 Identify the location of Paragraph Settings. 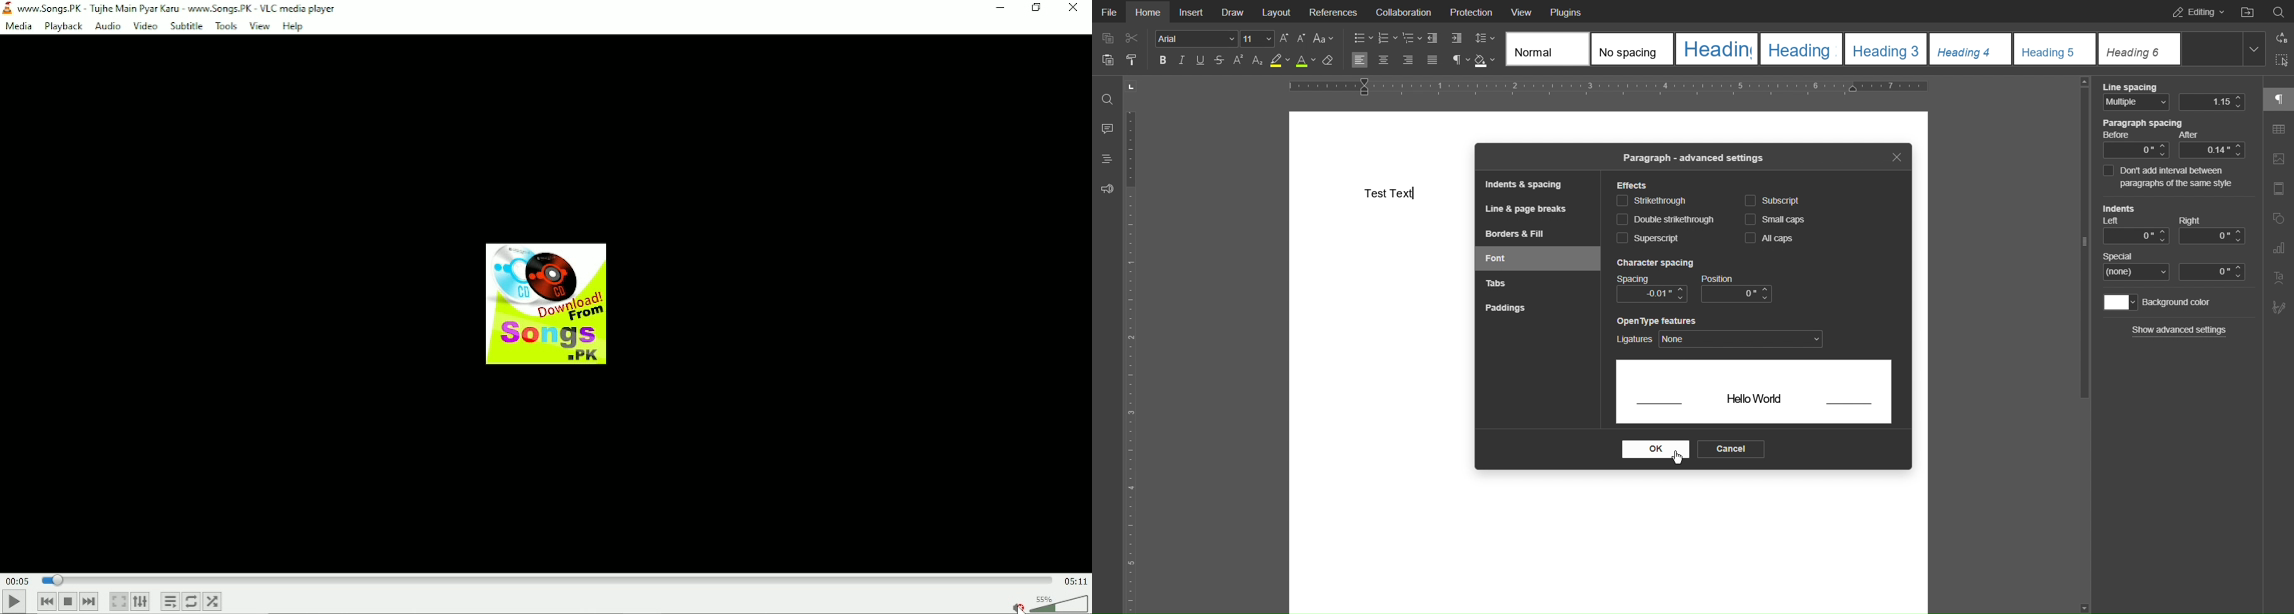
(2279, 98).